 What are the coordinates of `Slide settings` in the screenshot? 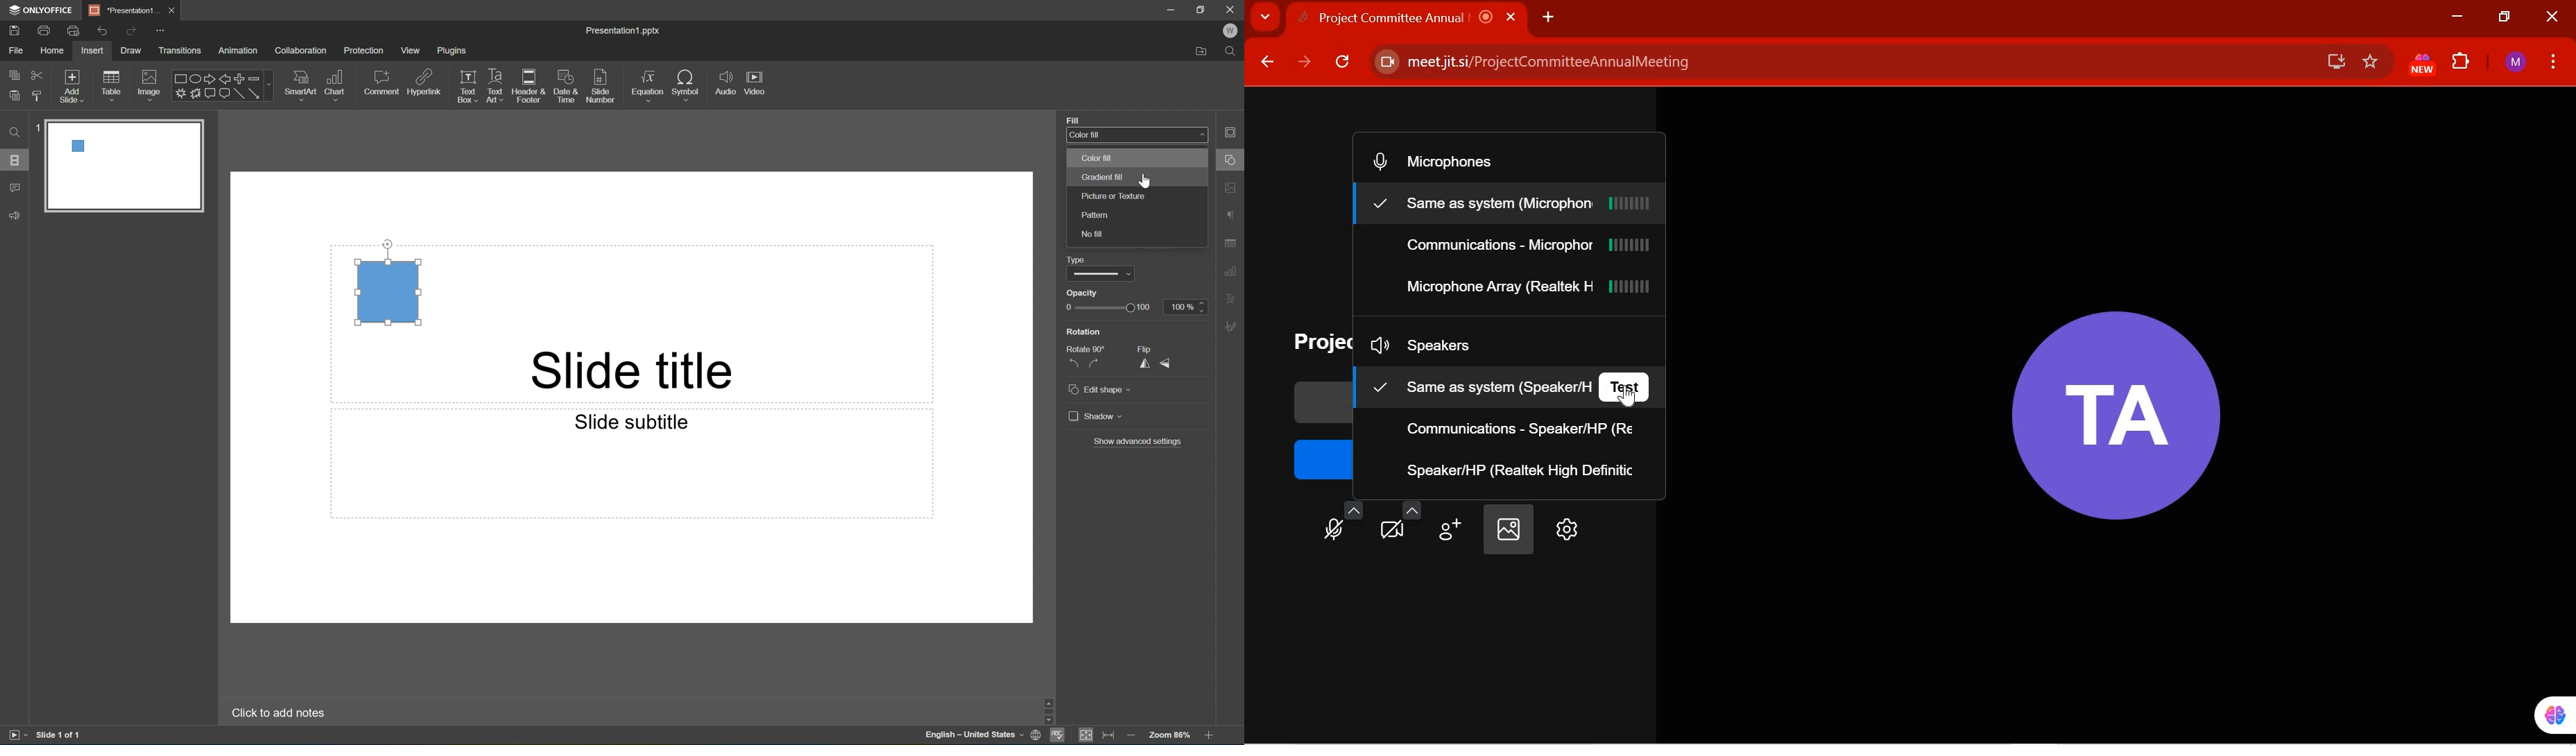 It's located at (1235, 131).